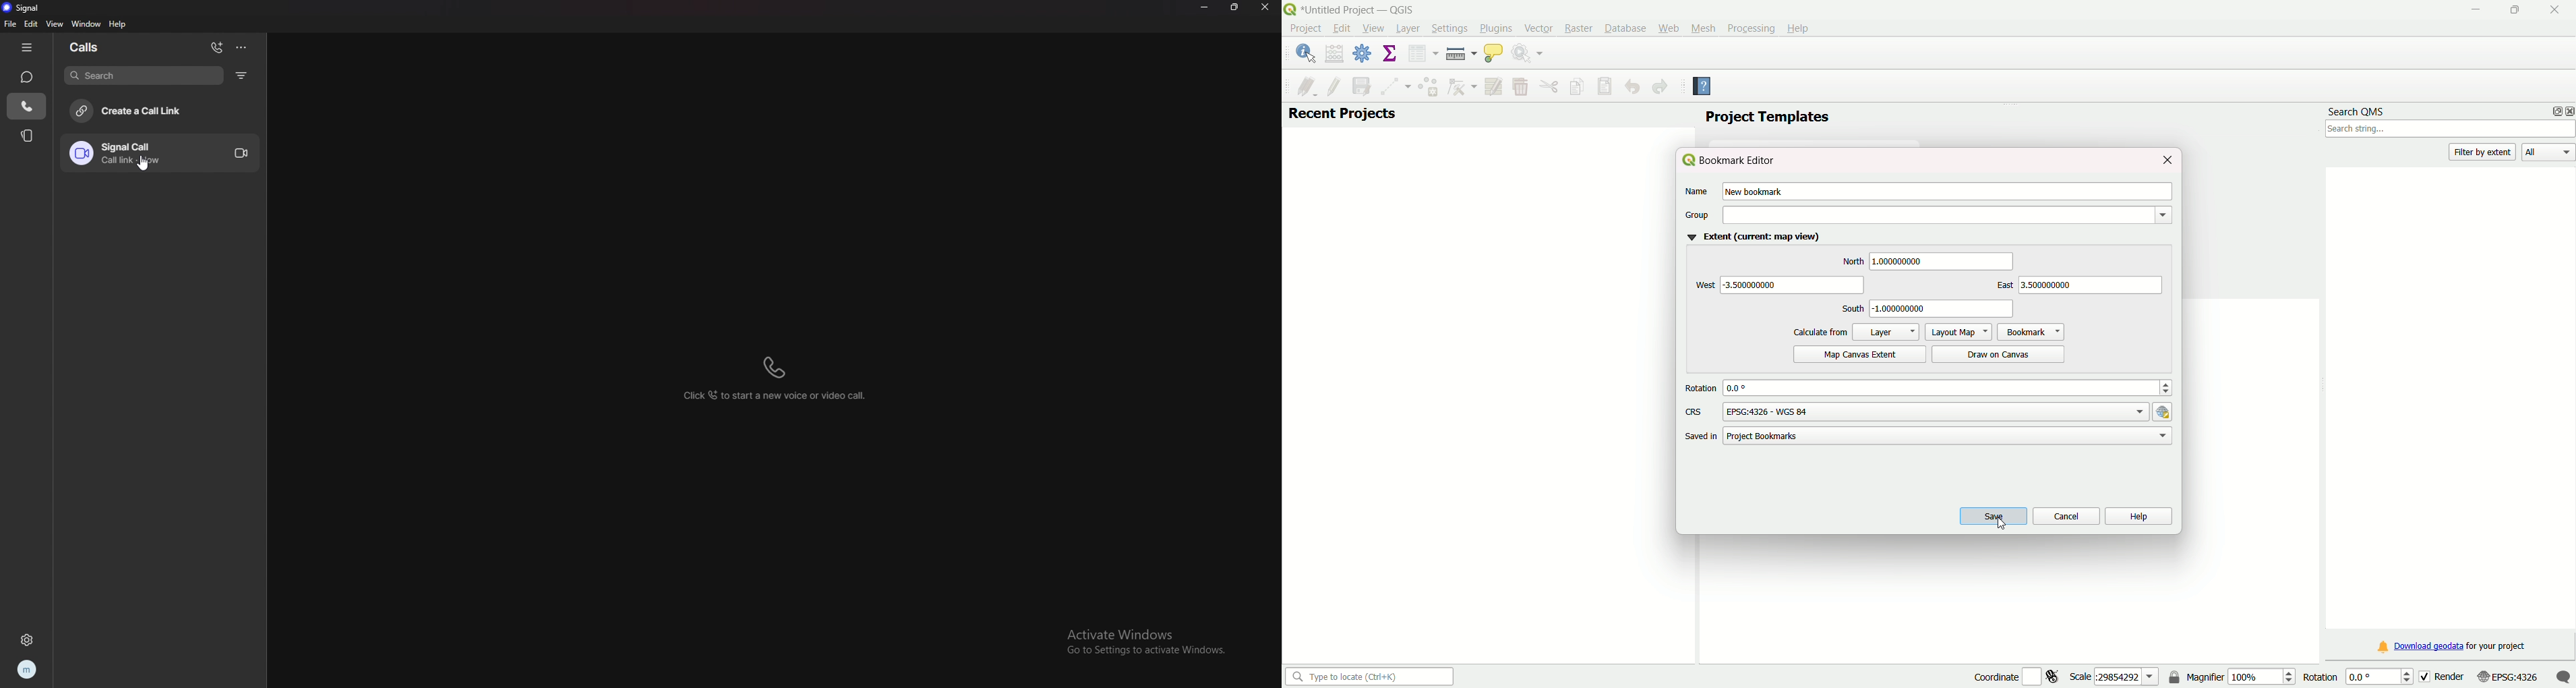  Describe the element at coordinates (1886, 331) in the screenshot. I see `layer` at that location.